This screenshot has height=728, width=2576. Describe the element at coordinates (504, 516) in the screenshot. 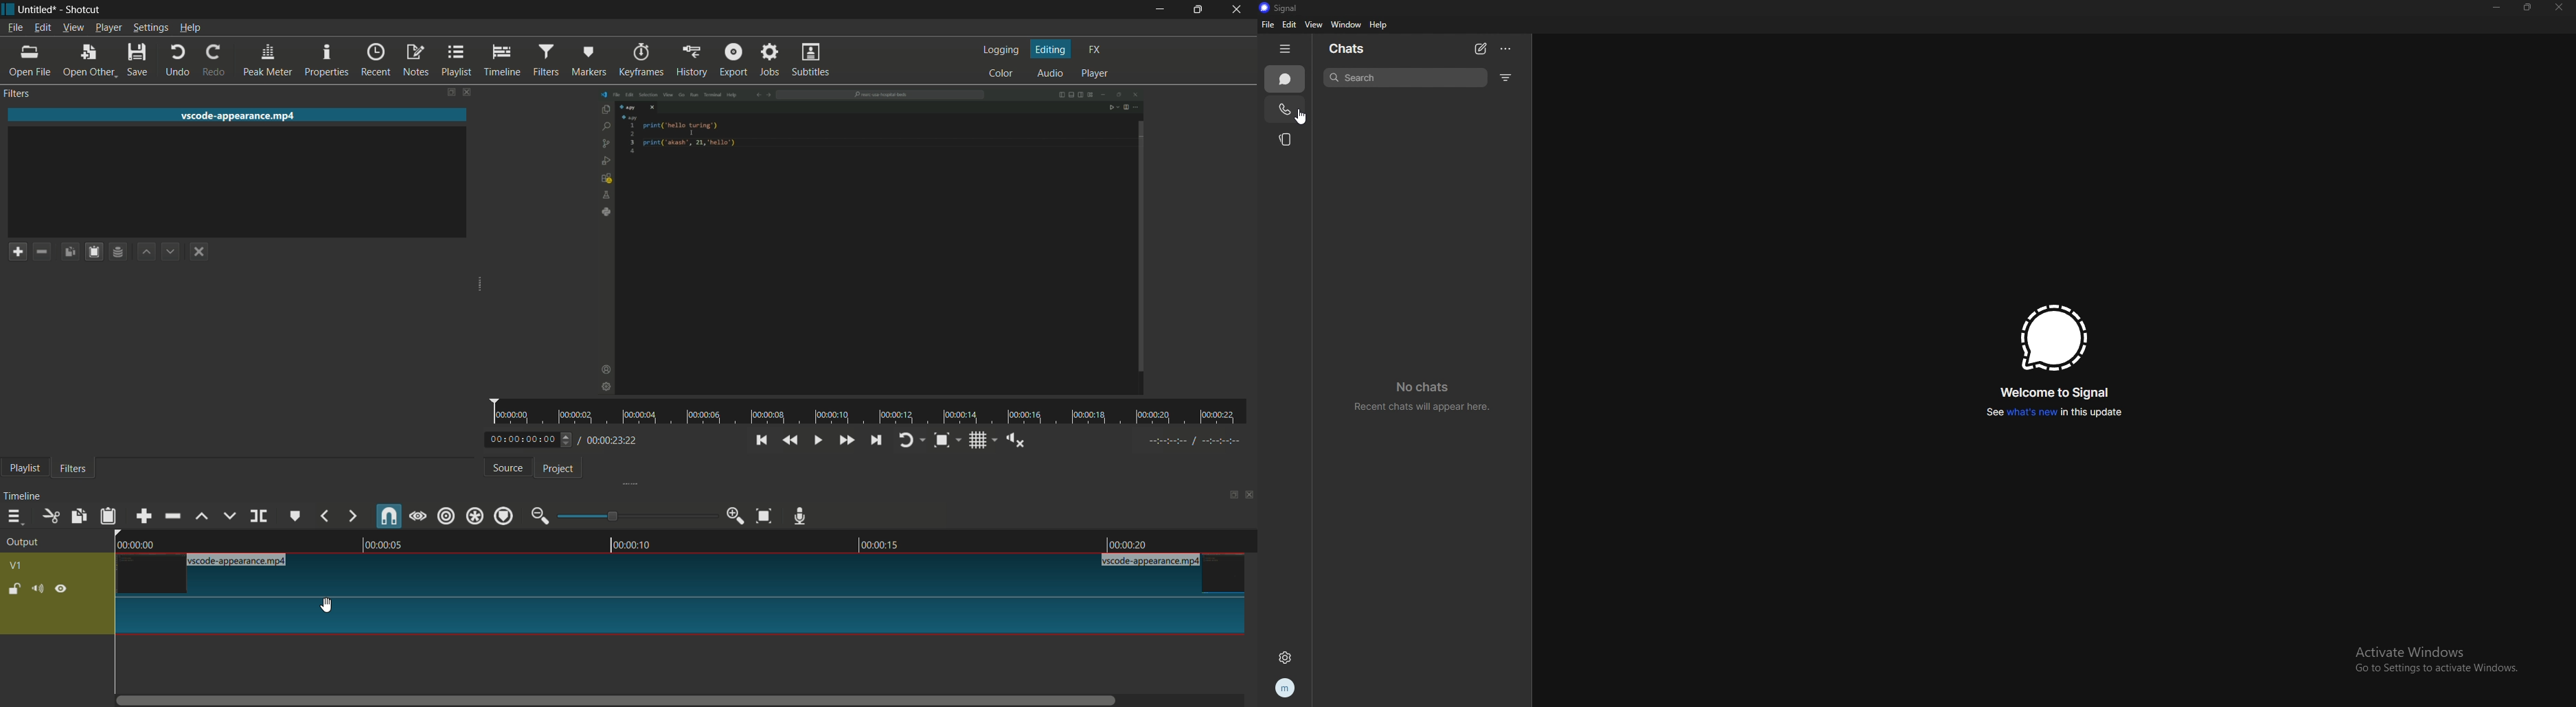

I see `ripple markers` at that location.